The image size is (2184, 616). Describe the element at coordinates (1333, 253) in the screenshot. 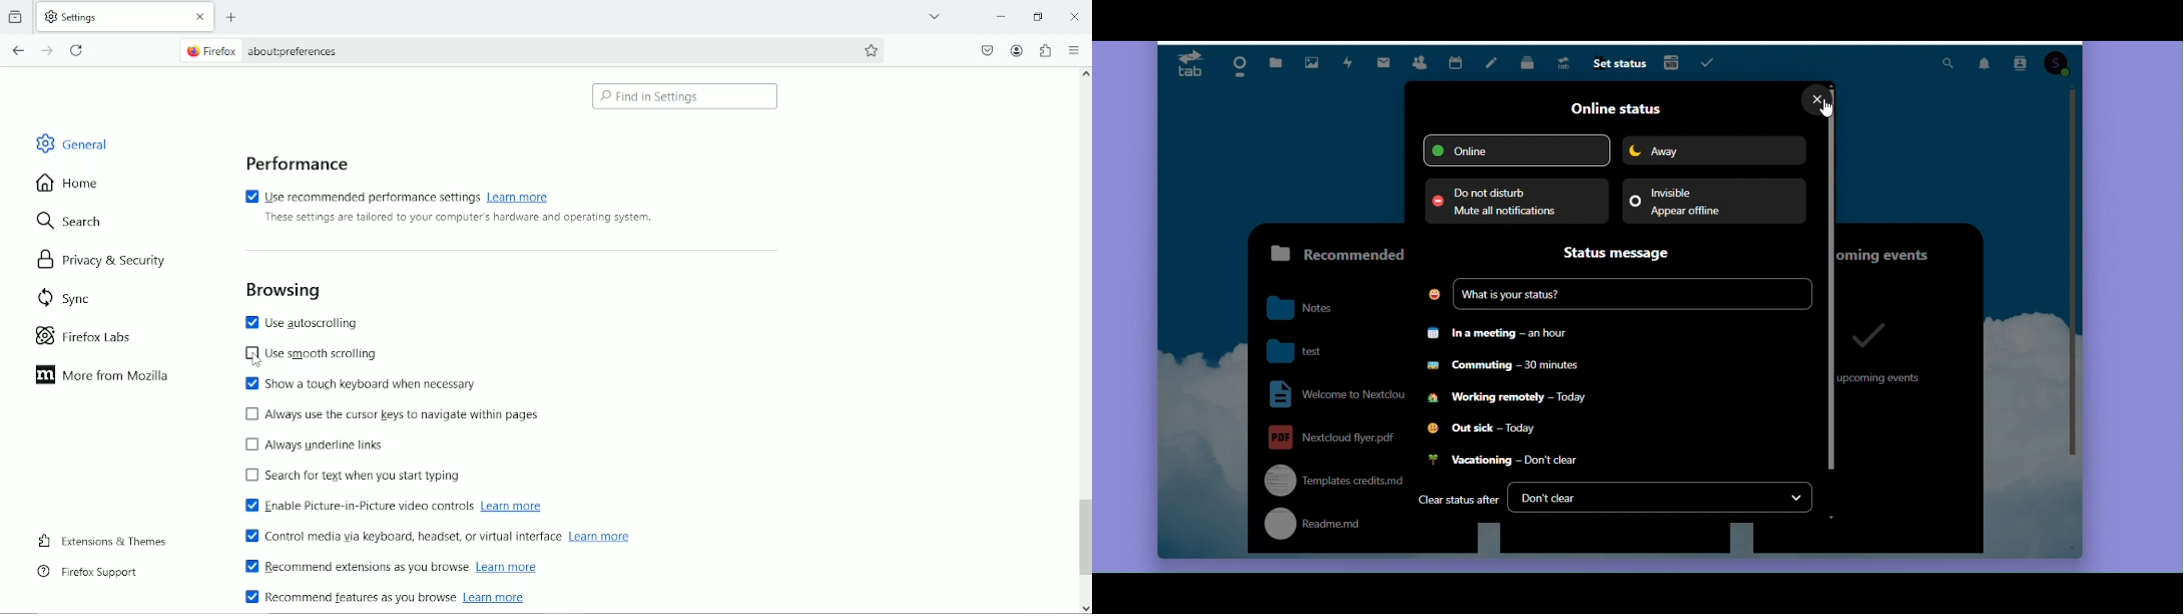

I see `Recommended files` at that location.